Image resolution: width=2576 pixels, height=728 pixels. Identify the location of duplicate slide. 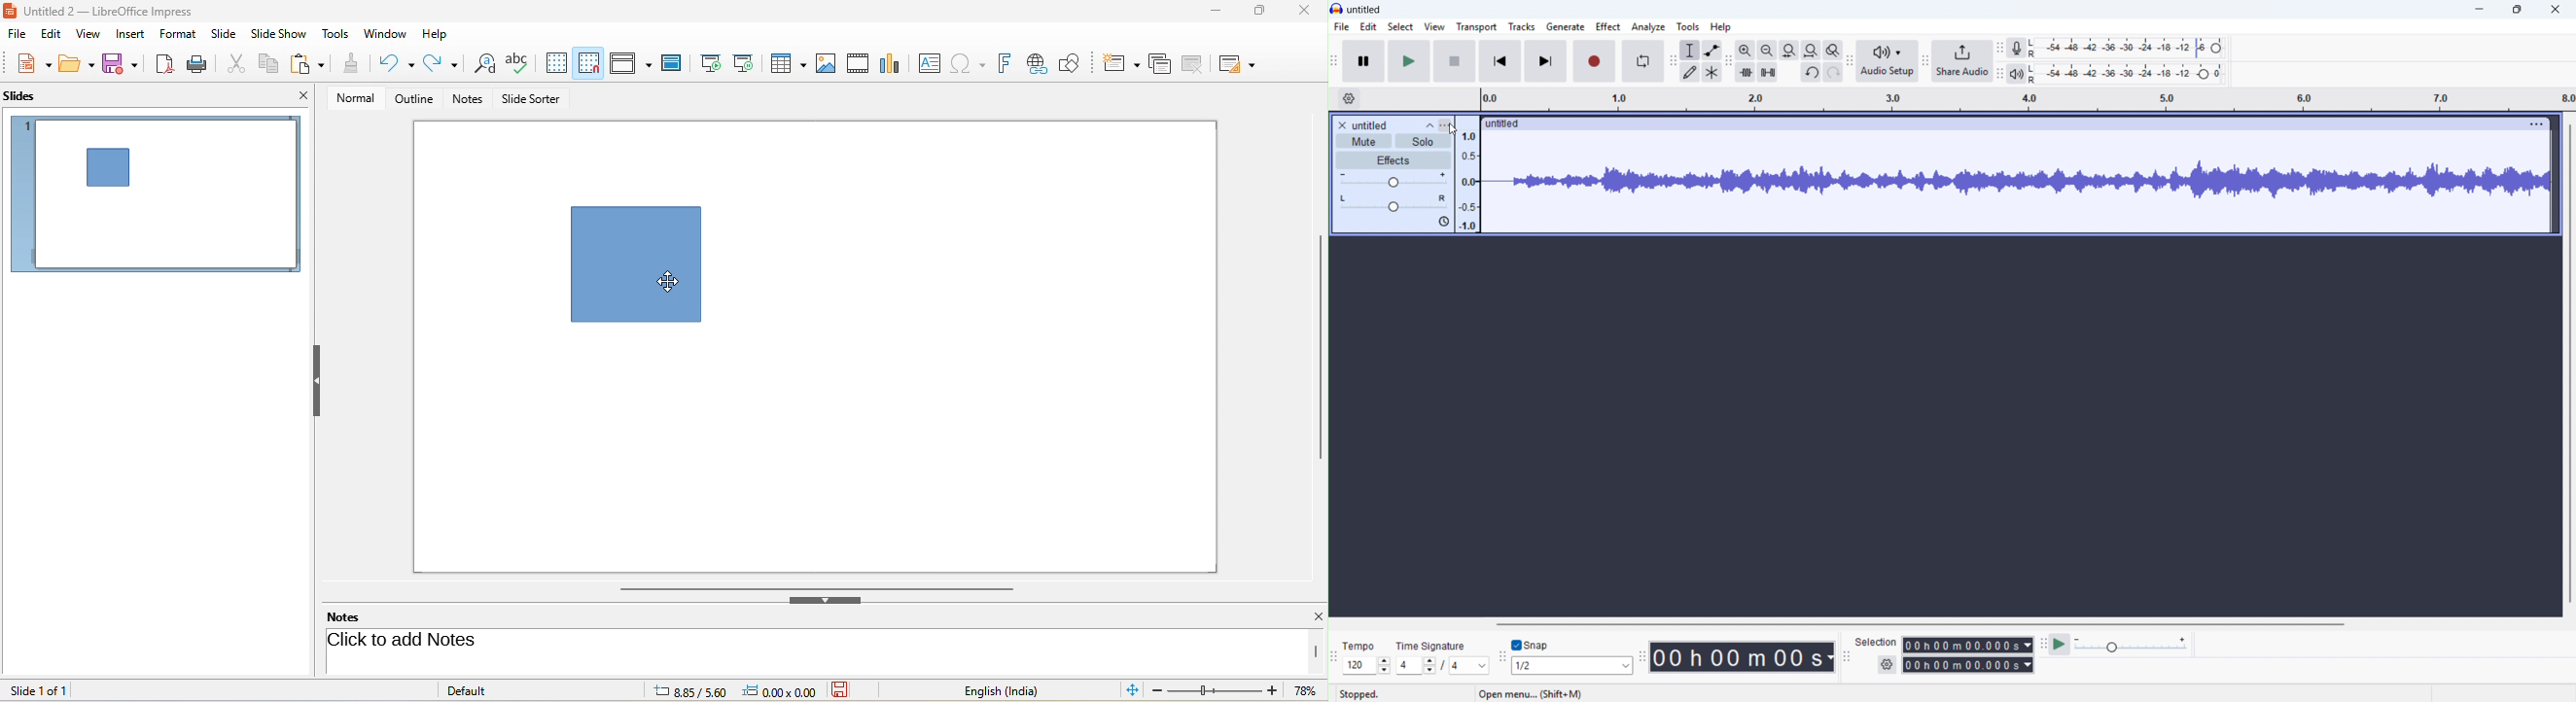
(1159, 62).